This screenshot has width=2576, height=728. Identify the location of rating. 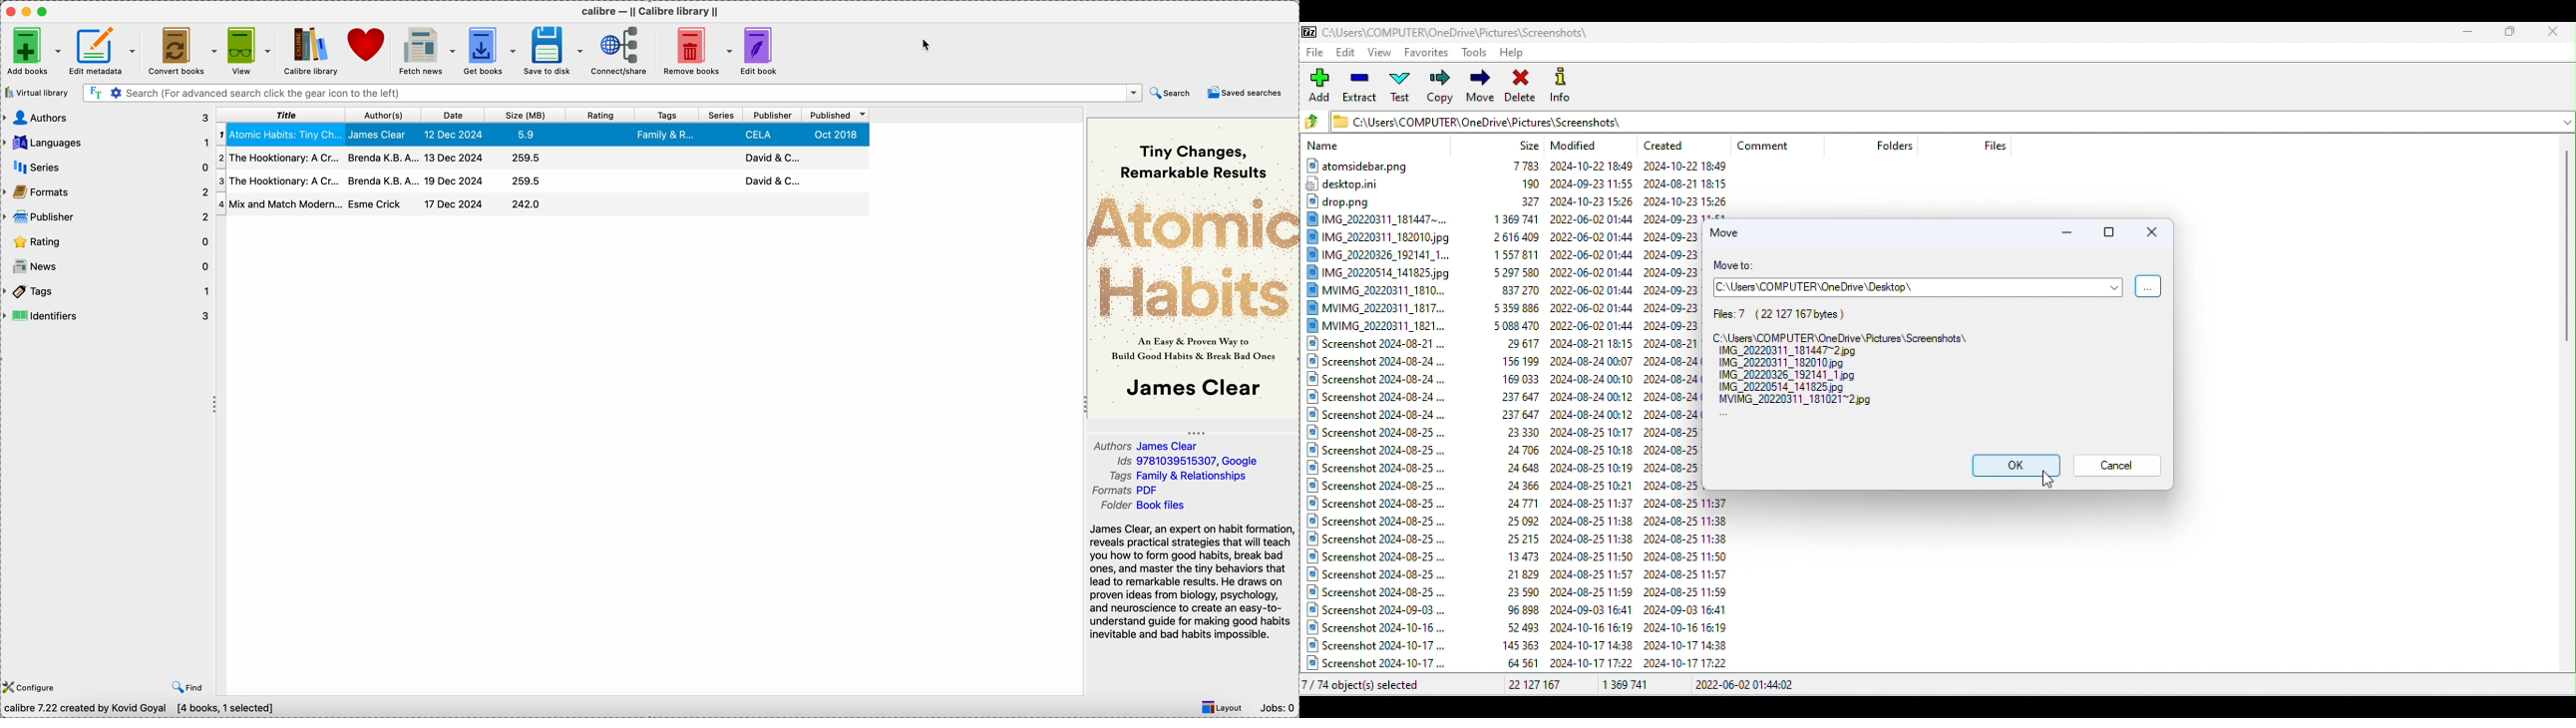
(106, 241).